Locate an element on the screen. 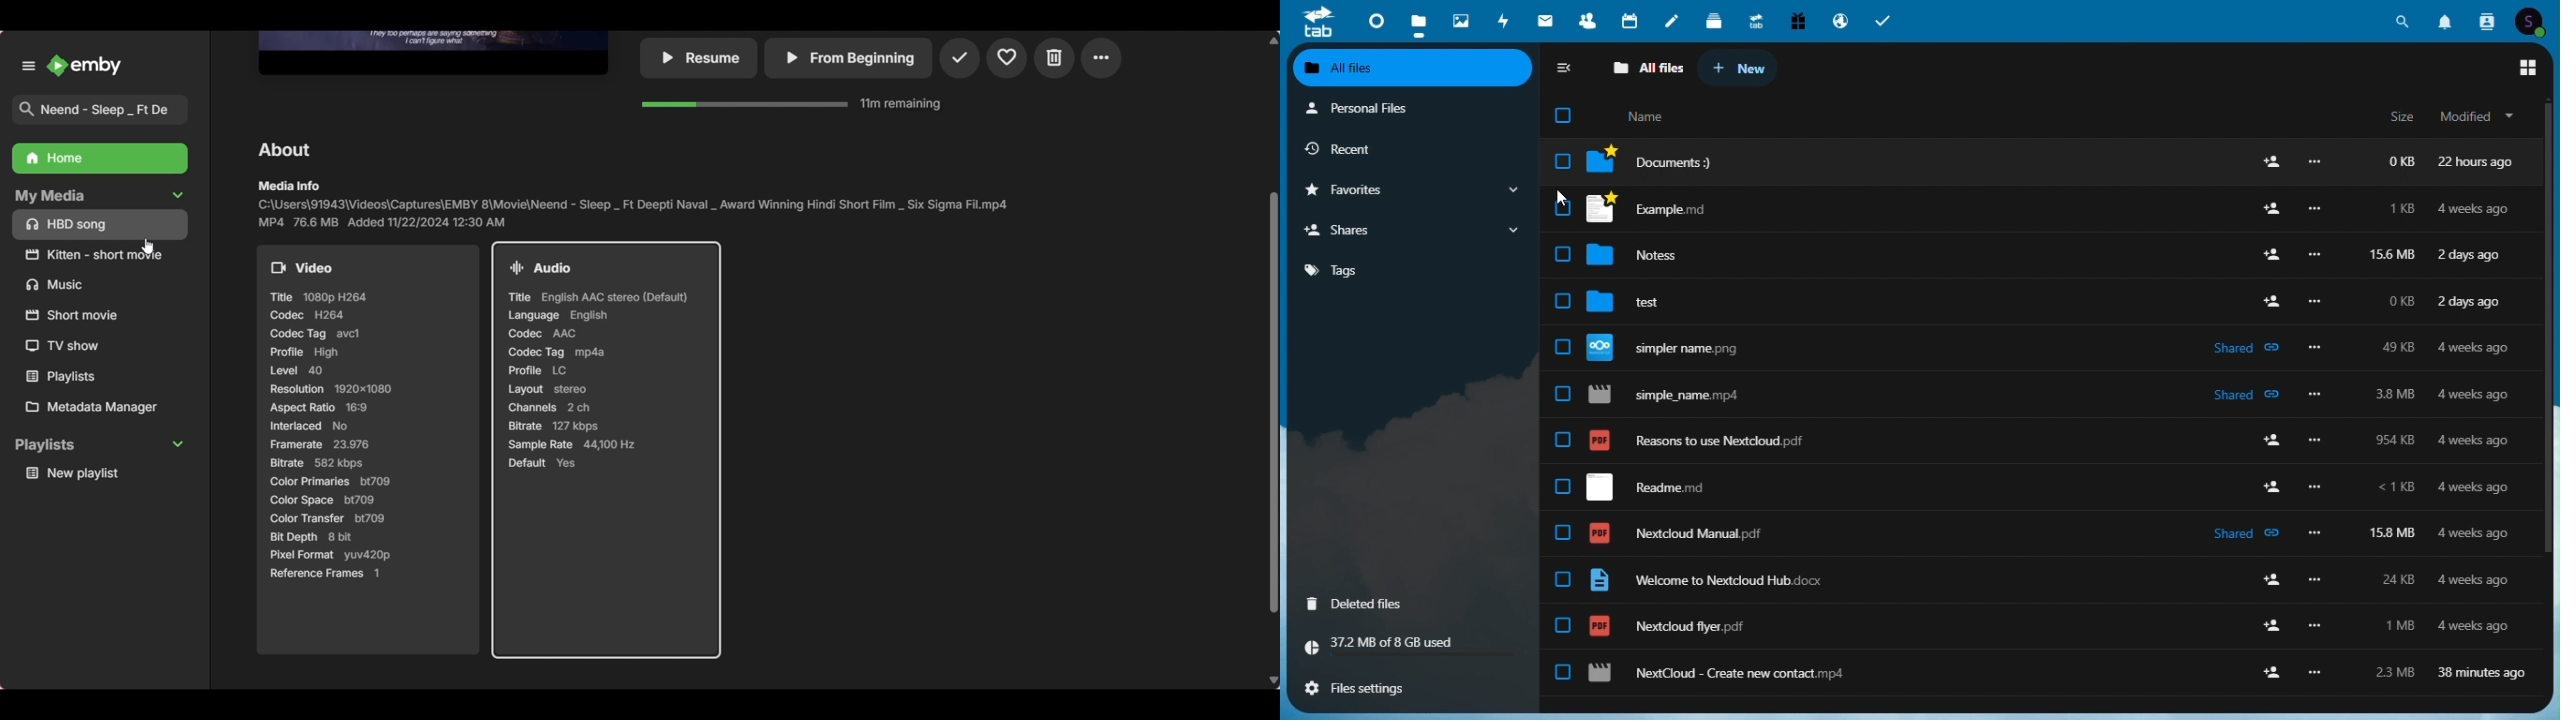 The width and height of the screenshot is (2576, 728). check box is located at coordinates (1559, 393).